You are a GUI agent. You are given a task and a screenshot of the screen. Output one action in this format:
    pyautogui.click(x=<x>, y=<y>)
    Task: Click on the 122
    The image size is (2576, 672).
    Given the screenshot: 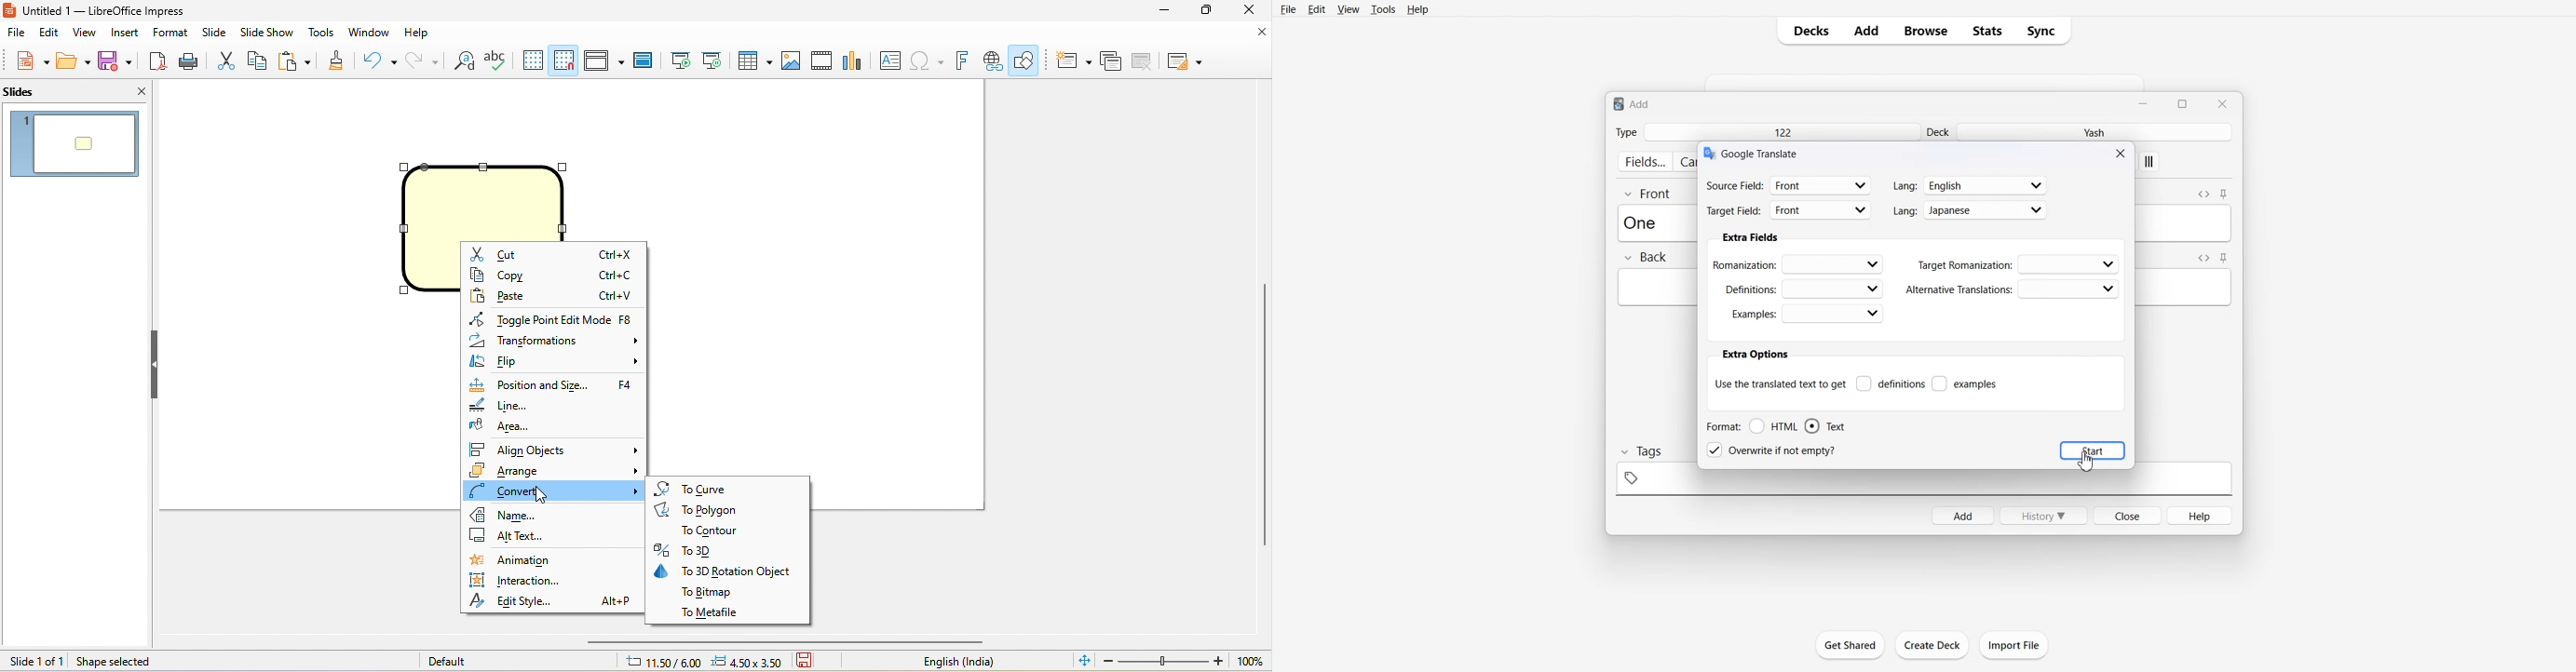 What is the action you would take?
    pyautogui.click(x=1782, y=132)
    